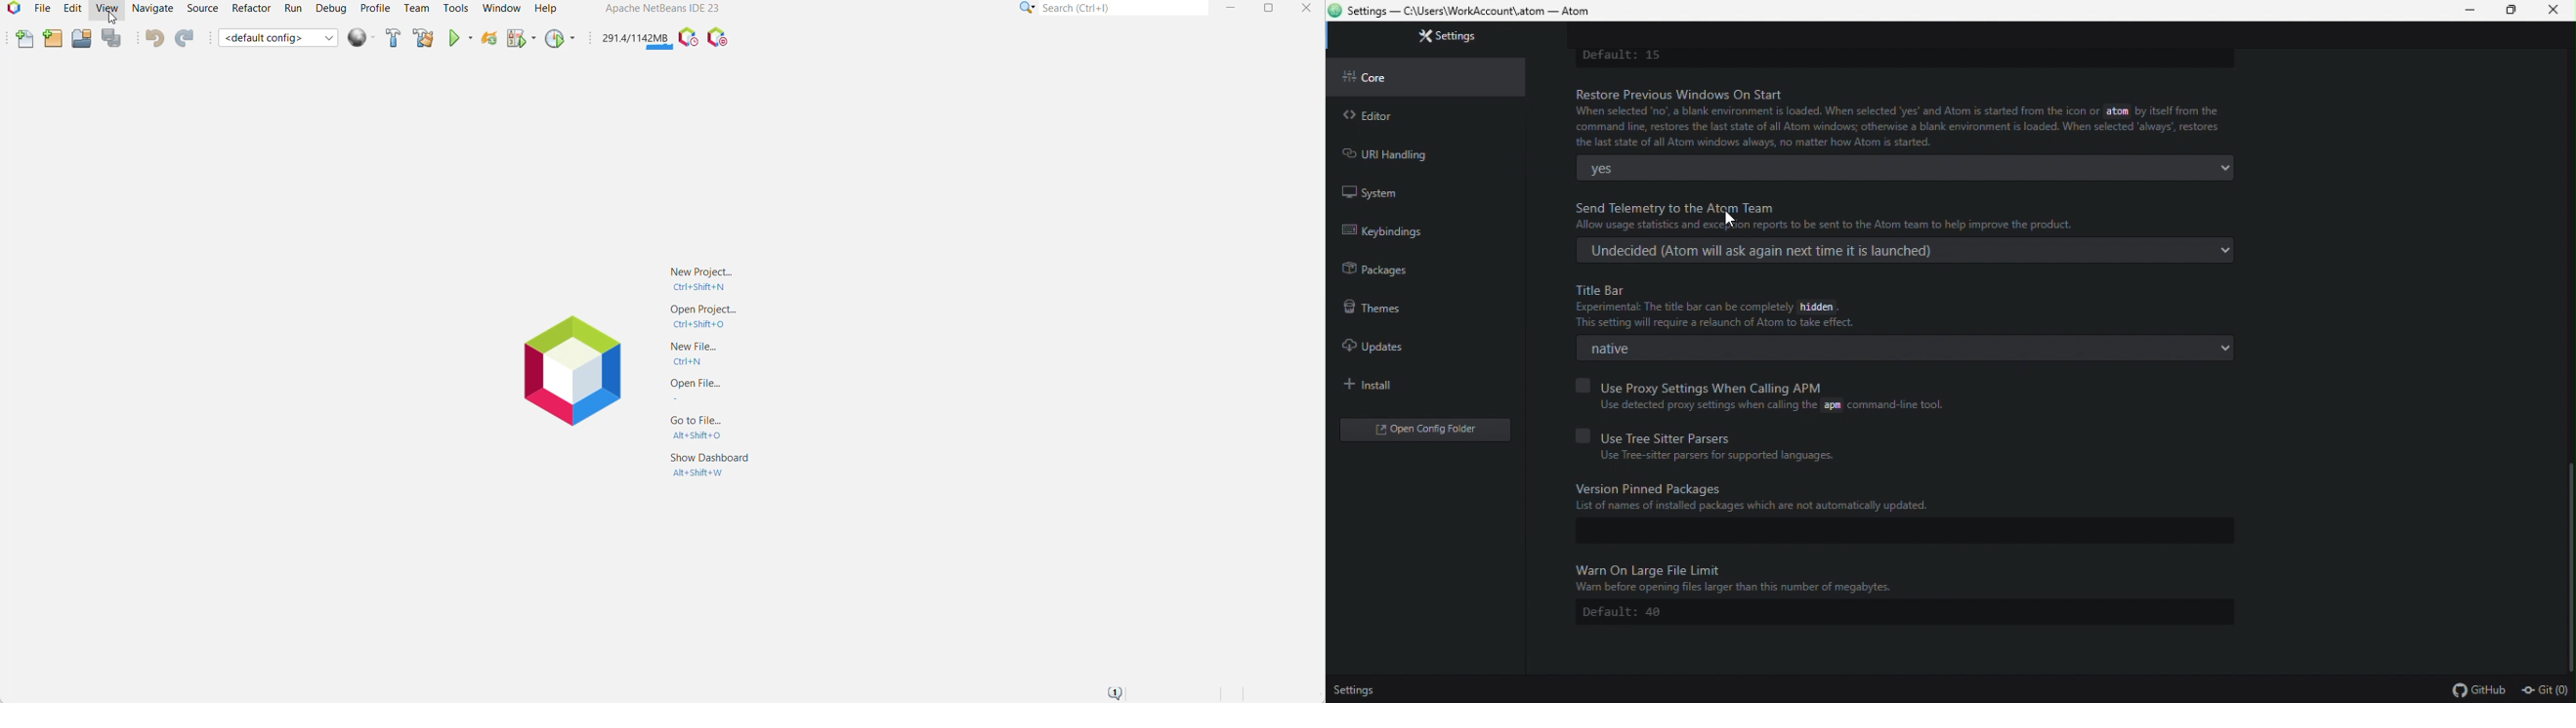 The height and width of the screenshot is (728, 2576). What do you see at coordinates (52, 39) in the screenshot?
I see `New Project` at bounding box center [52, 39].